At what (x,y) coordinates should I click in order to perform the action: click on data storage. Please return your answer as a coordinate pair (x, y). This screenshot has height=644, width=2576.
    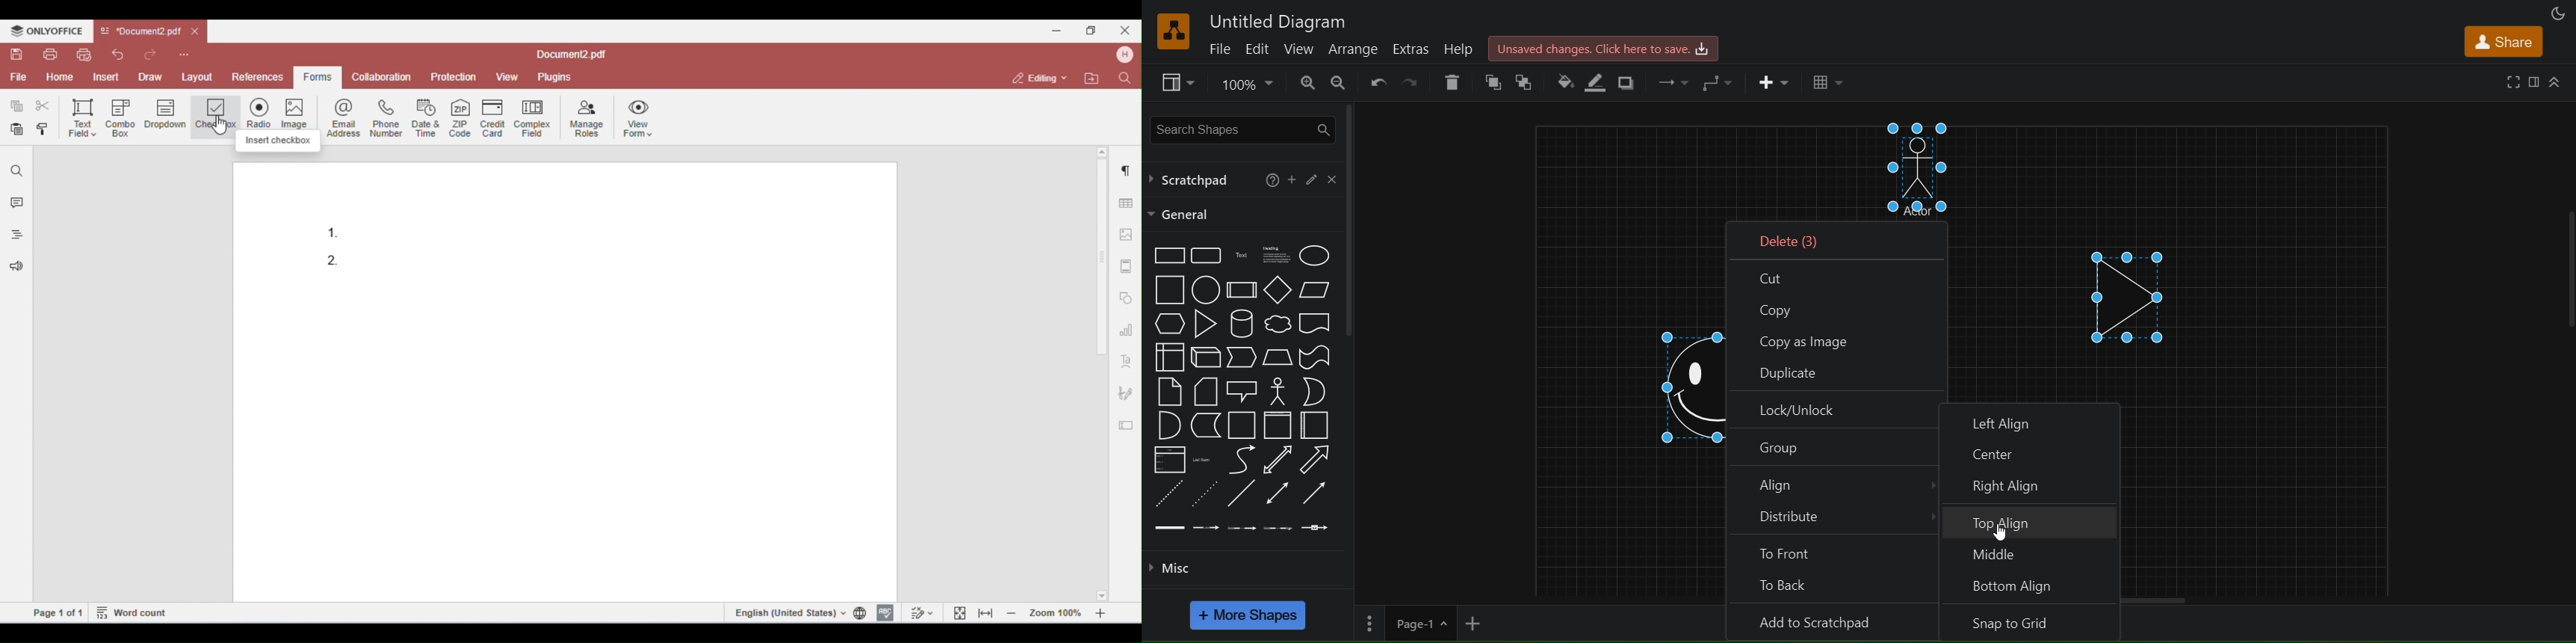
    Looking at the image, I should click on (1206, 425).